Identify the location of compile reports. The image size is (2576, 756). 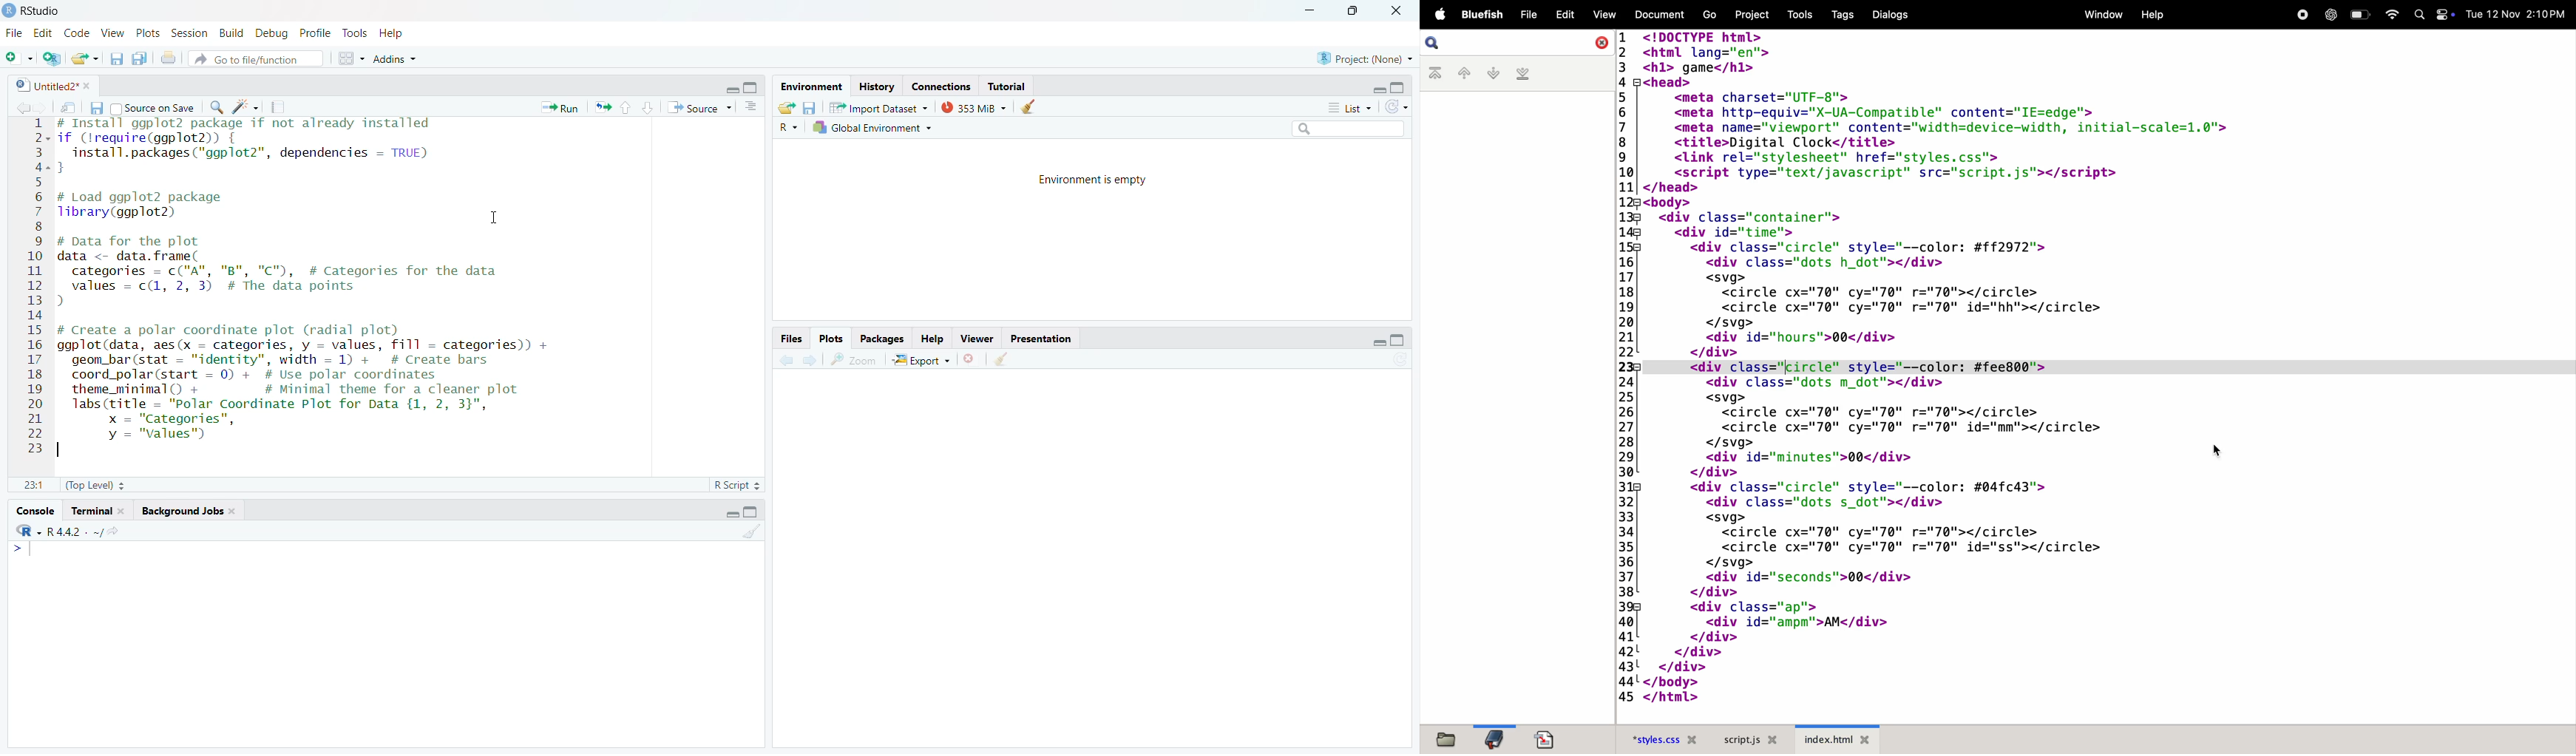
(278, 106).